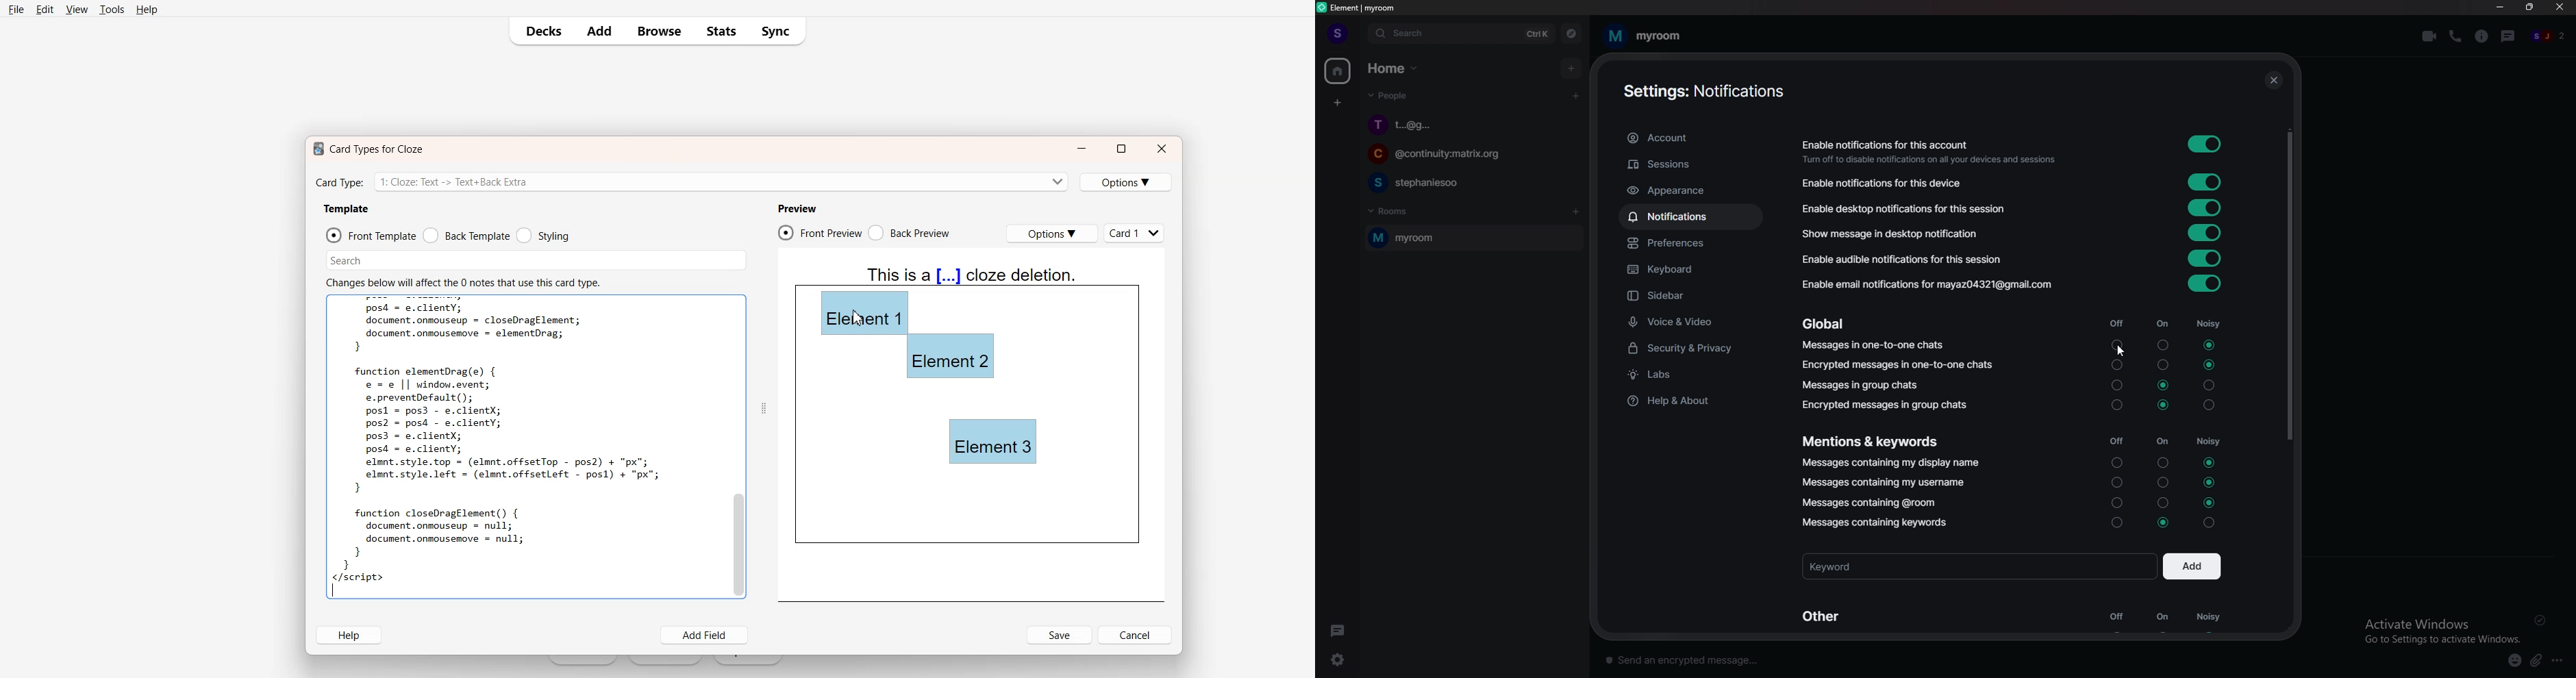 This screenshot has width=2576, height=700. What do you see at coordinates (1462, 32) in the screenshot?
I see `search bar` at bounding box center [1462, 32].